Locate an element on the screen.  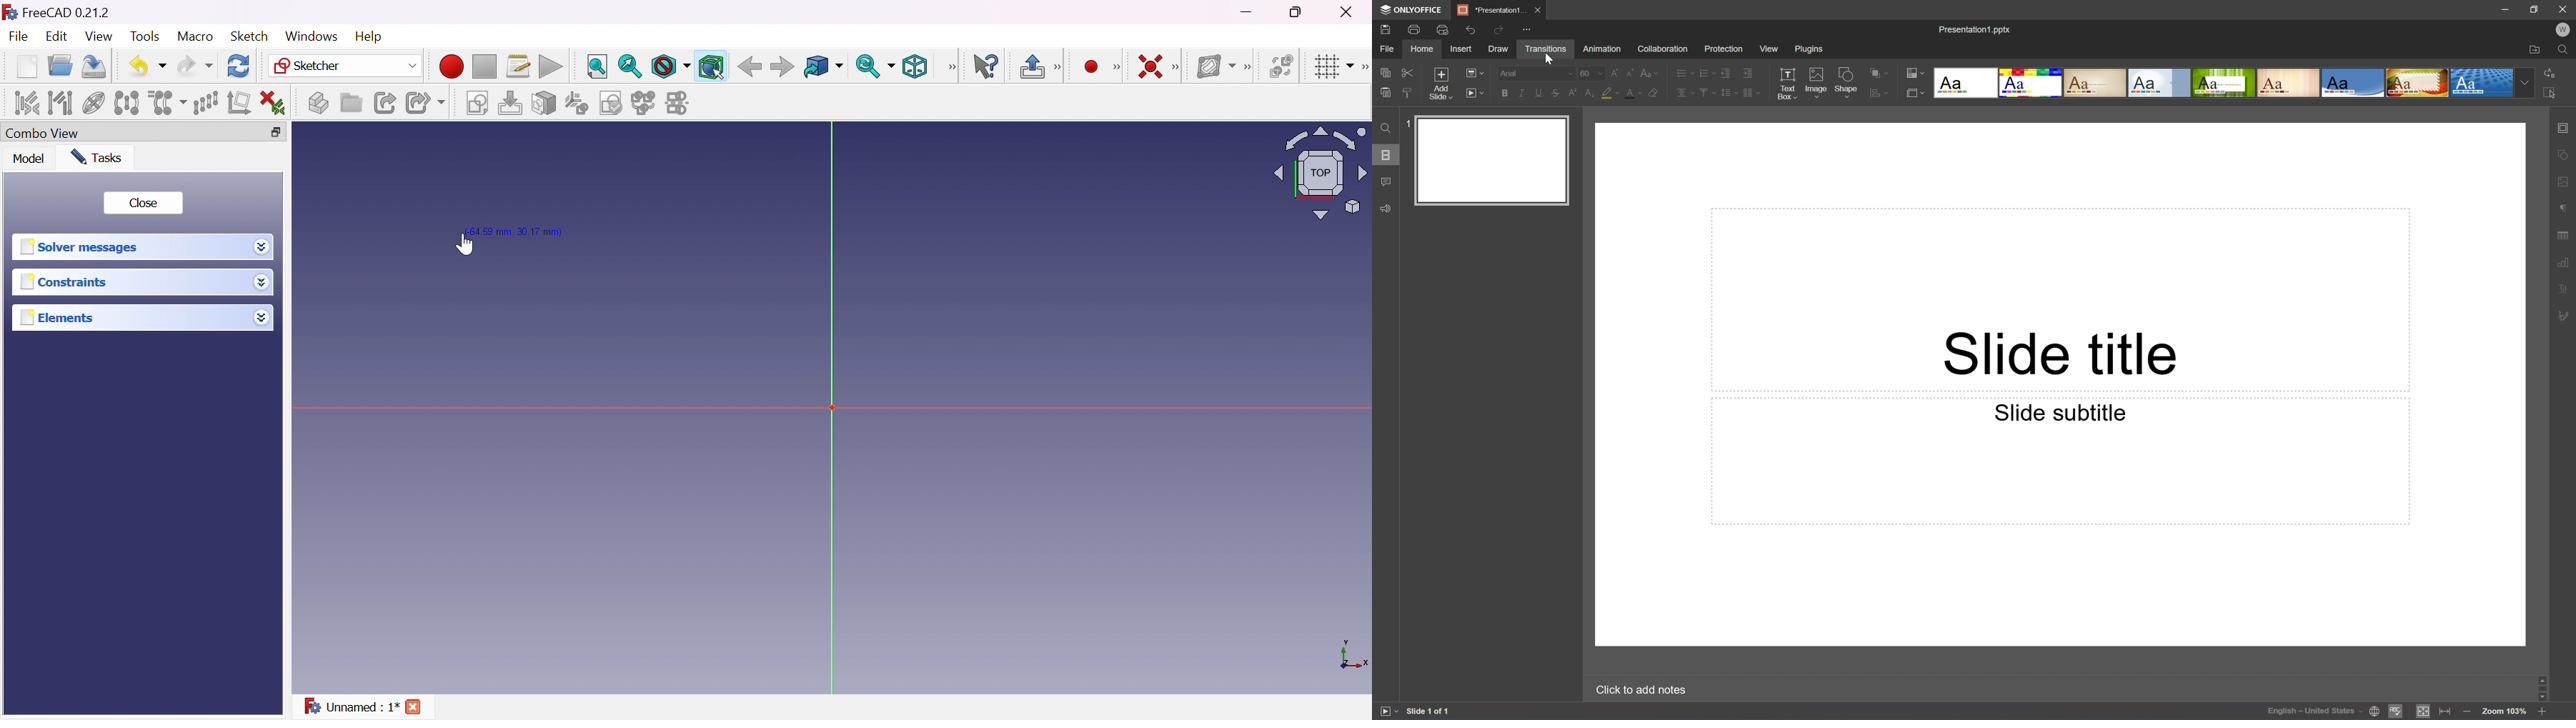
Help is located at coordinates (370, 37).